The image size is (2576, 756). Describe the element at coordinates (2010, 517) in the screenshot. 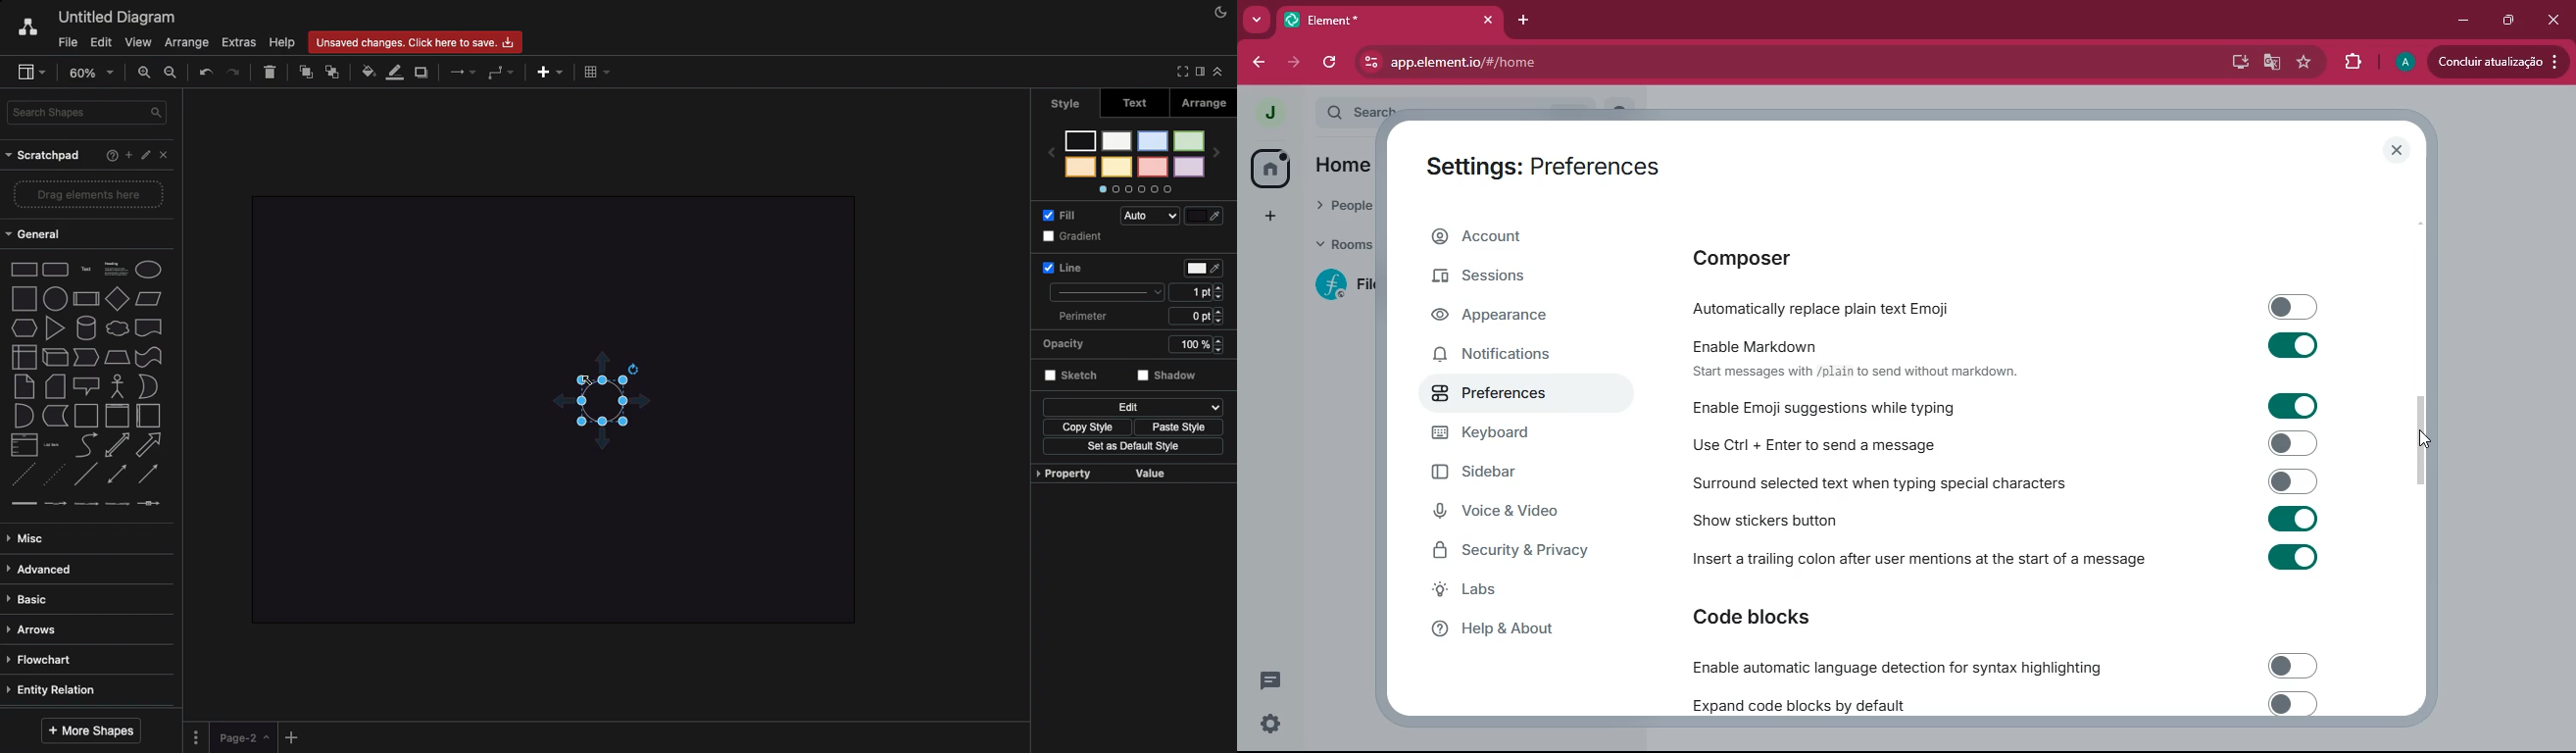

I see `show stickers button` at that location.